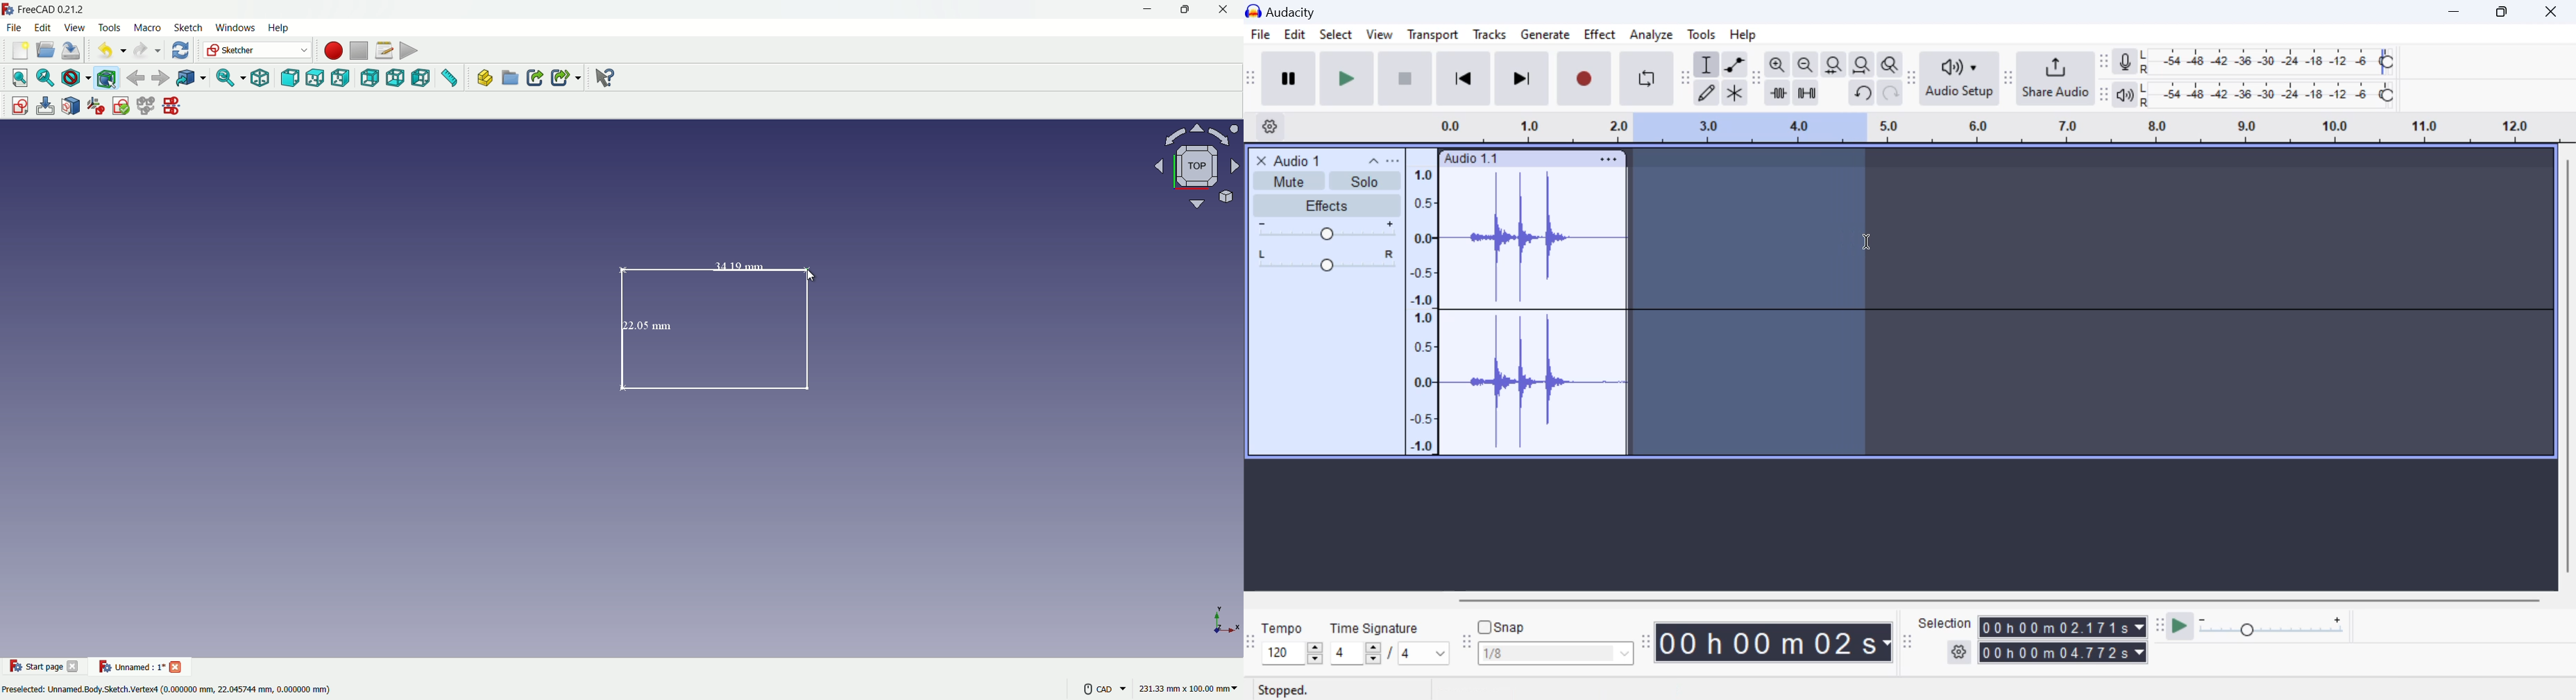 This screenshot has width=2576, height=700. I want to click on stop macros, so click(357, 51).